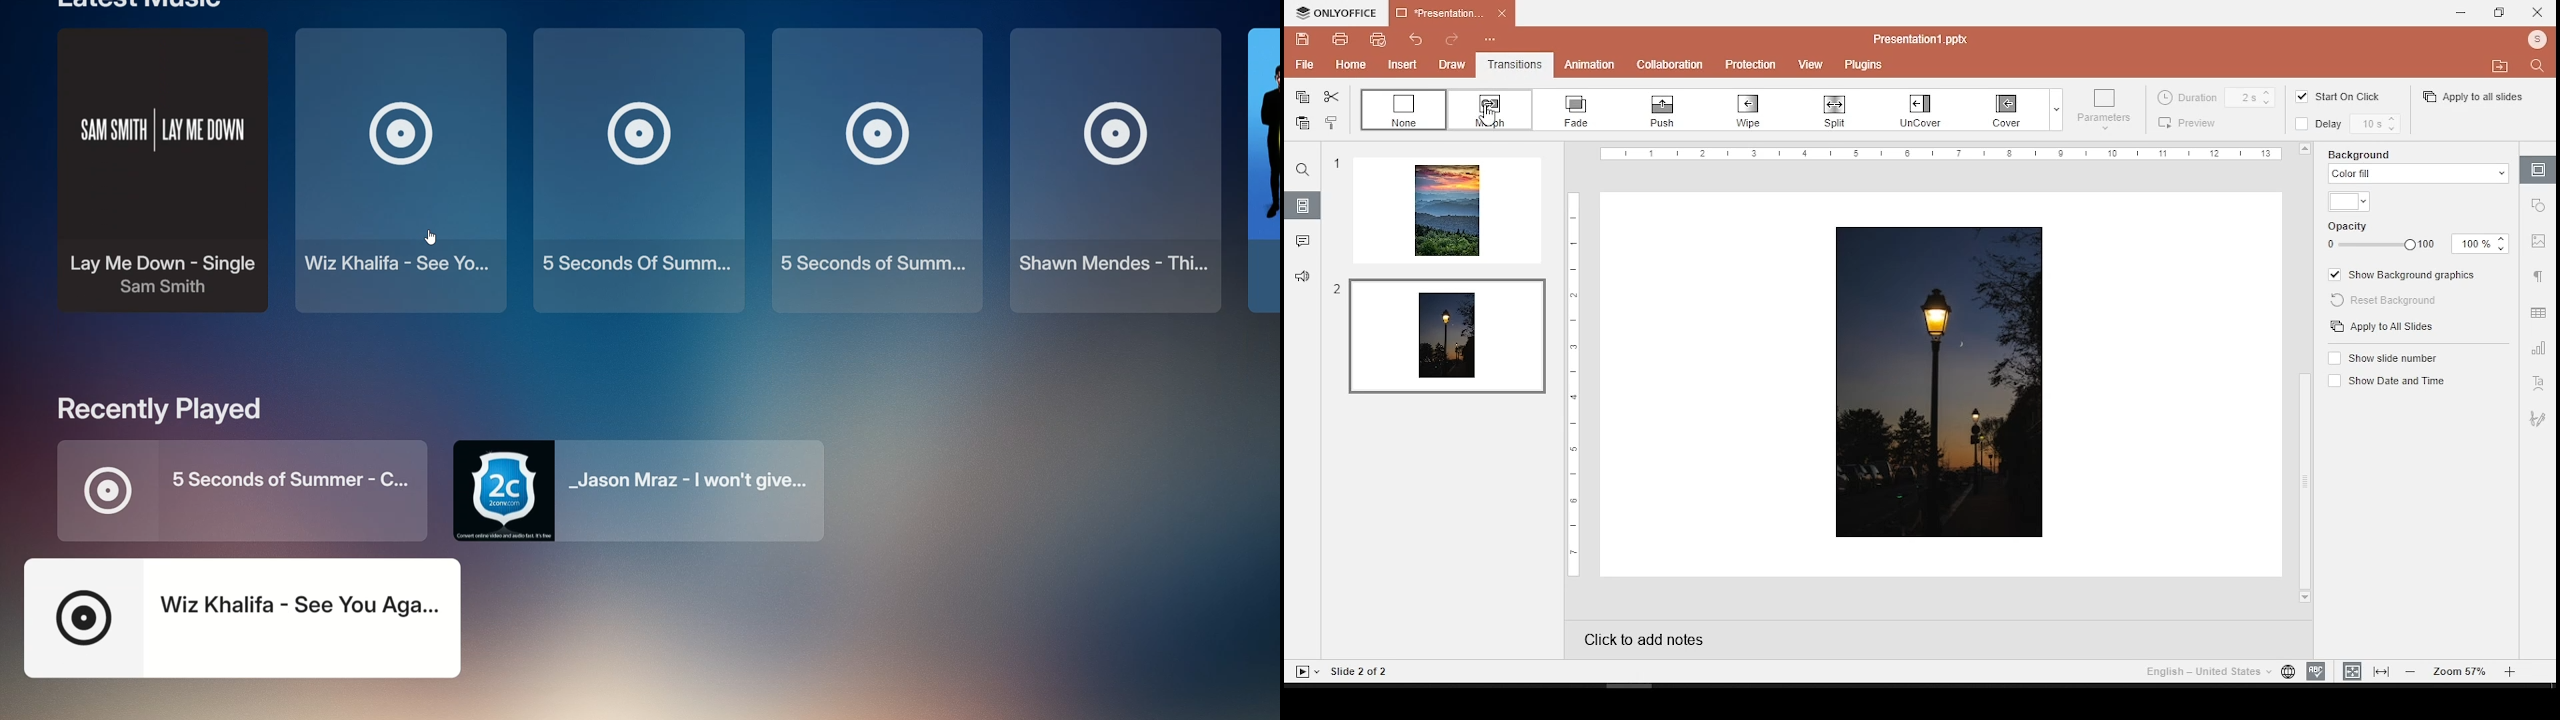 The image size is (2576, 728). What do you see at coordinates (1453, 14) in the screenshot?
I see `presentation` at bounding box center [1453, 14].